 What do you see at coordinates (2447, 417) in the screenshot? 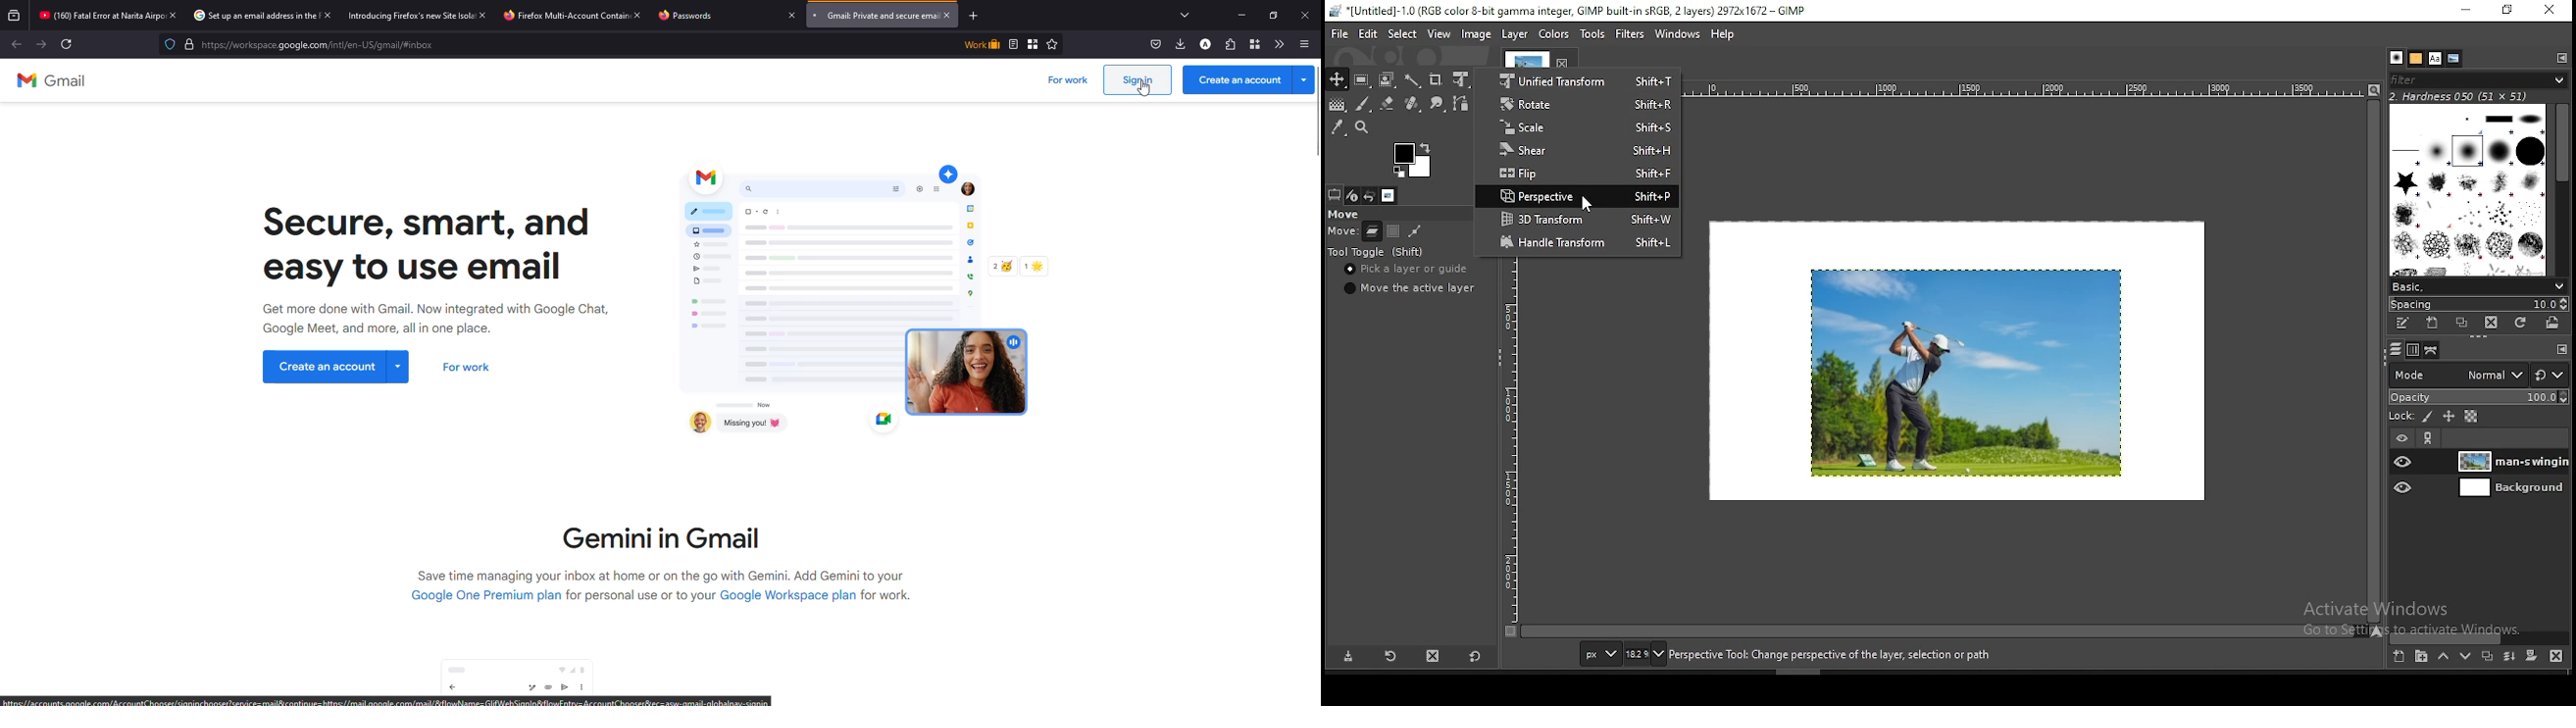
I see `lock size and position` at bounding box center [2447, 417].